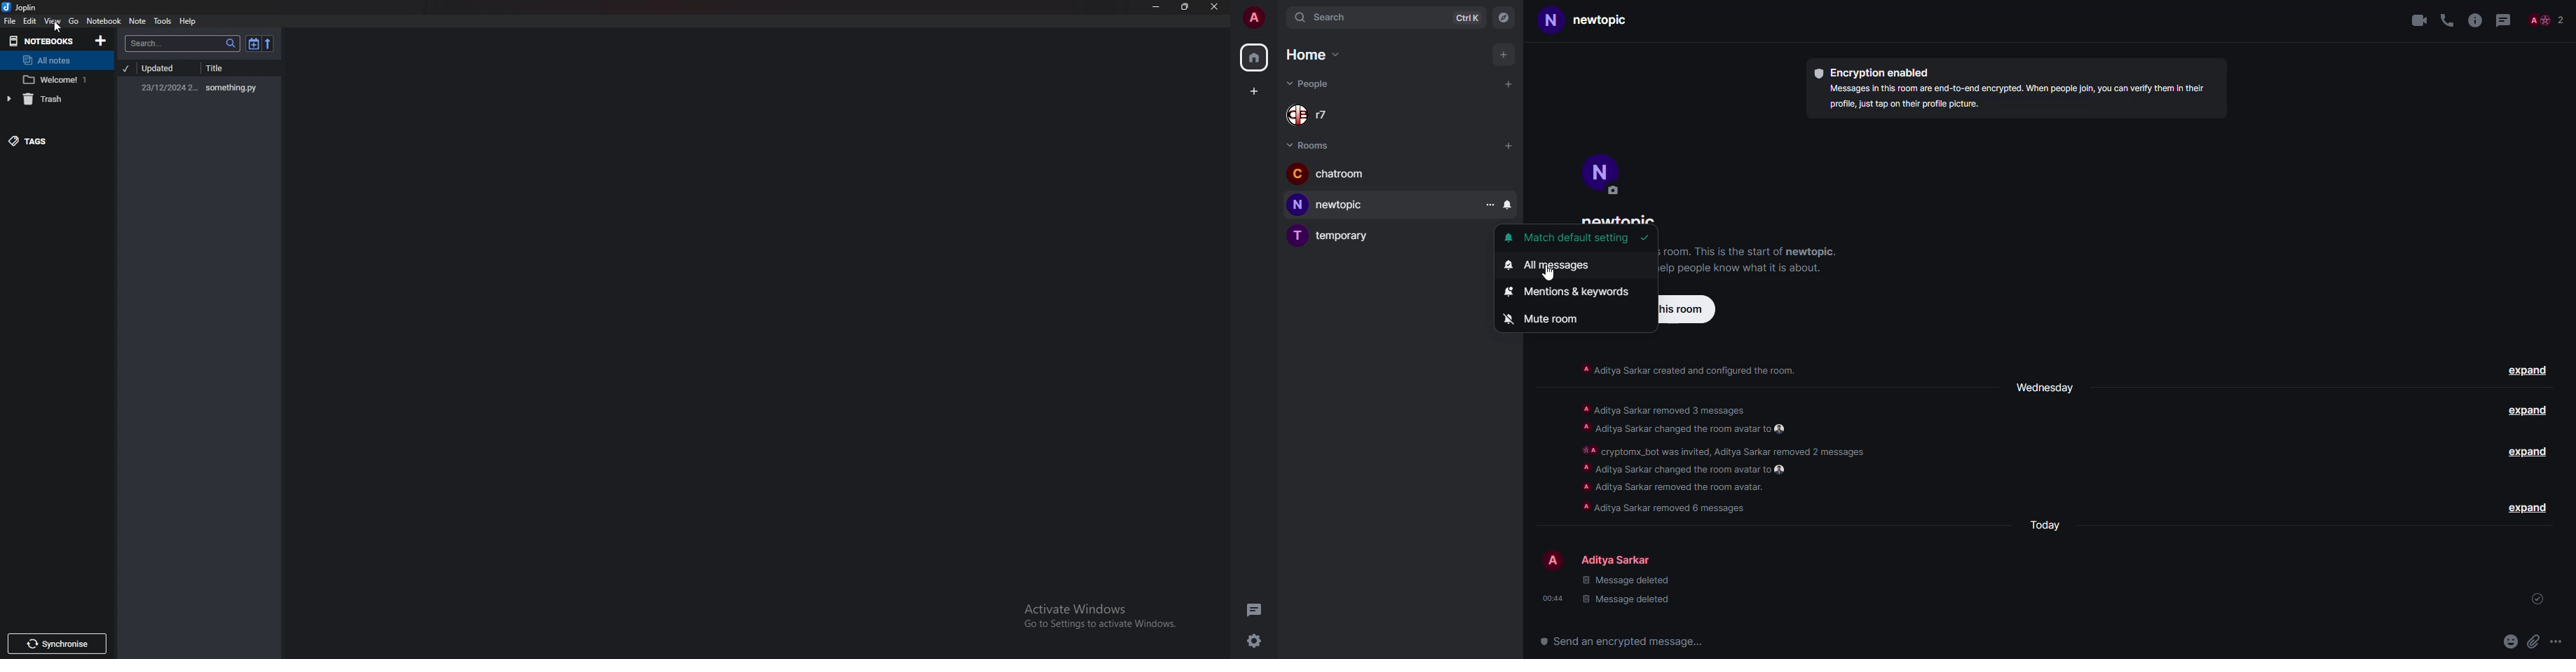 This screenshot has height=672, width=2576. I want to click on Add notebooks, so click(102, 40).